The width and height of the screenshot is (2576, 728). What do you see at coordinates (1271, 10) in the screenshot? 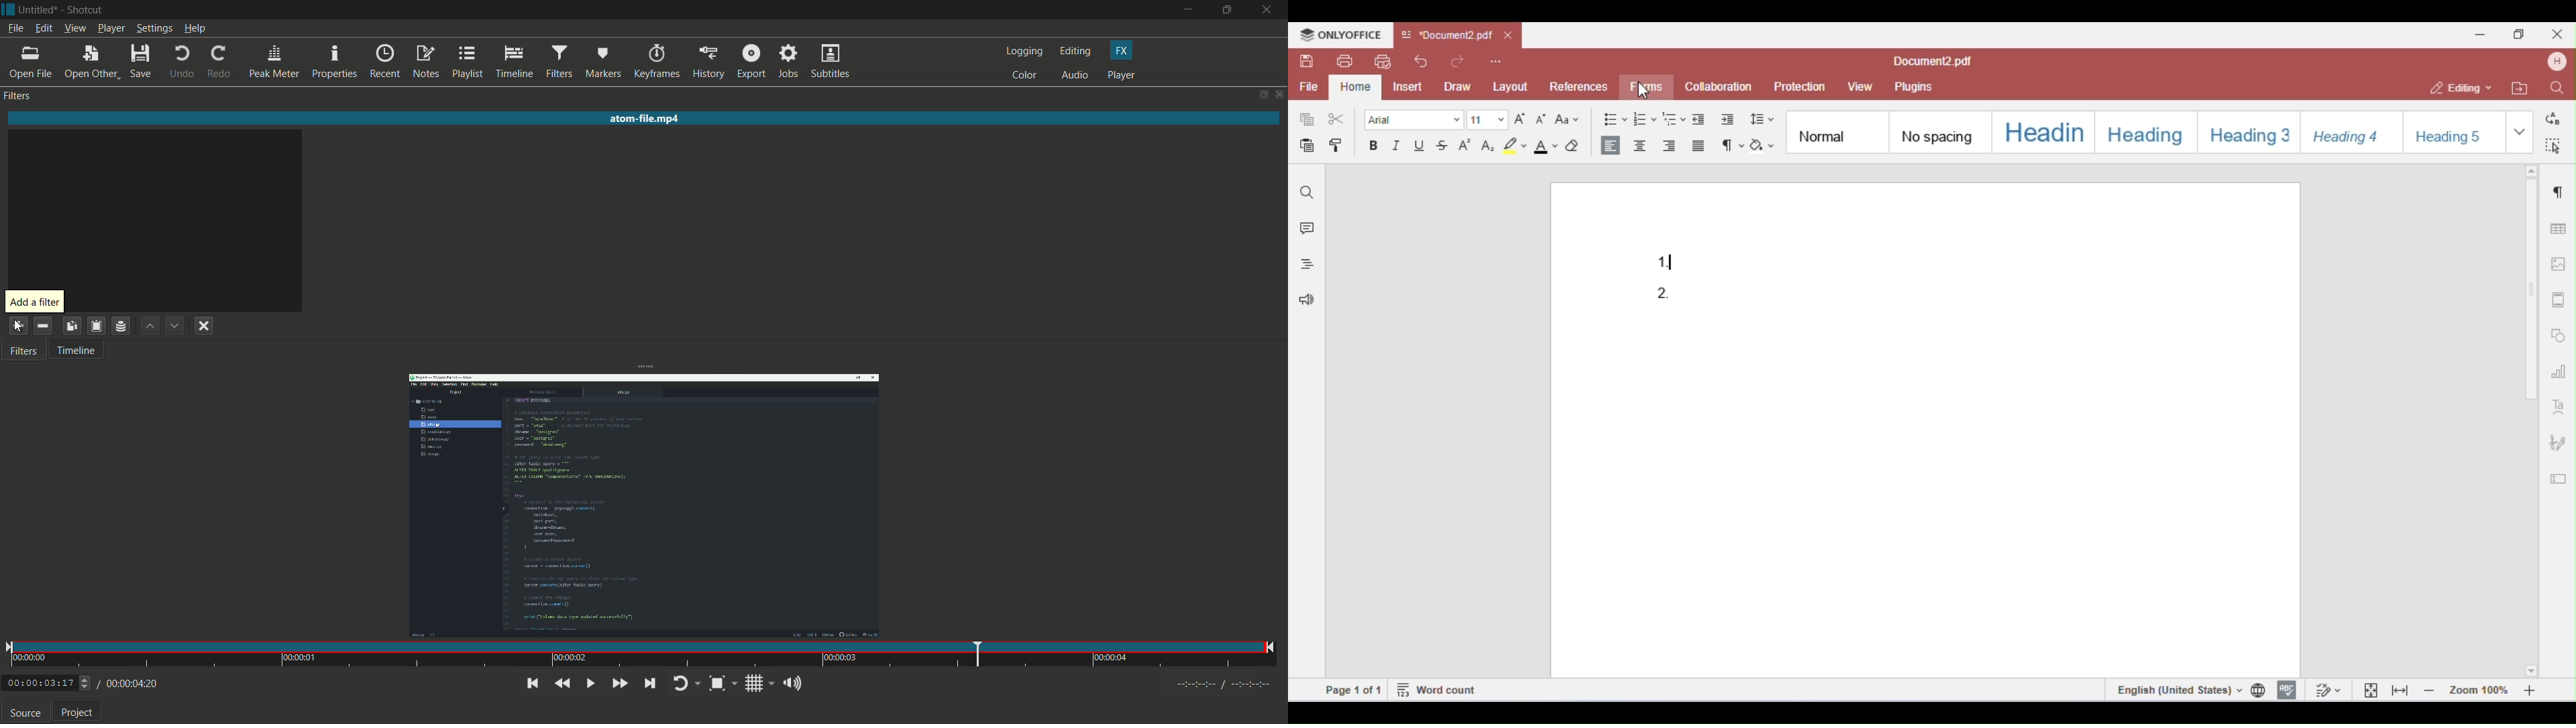
I see `close app` at bounding box center [1271, 10].